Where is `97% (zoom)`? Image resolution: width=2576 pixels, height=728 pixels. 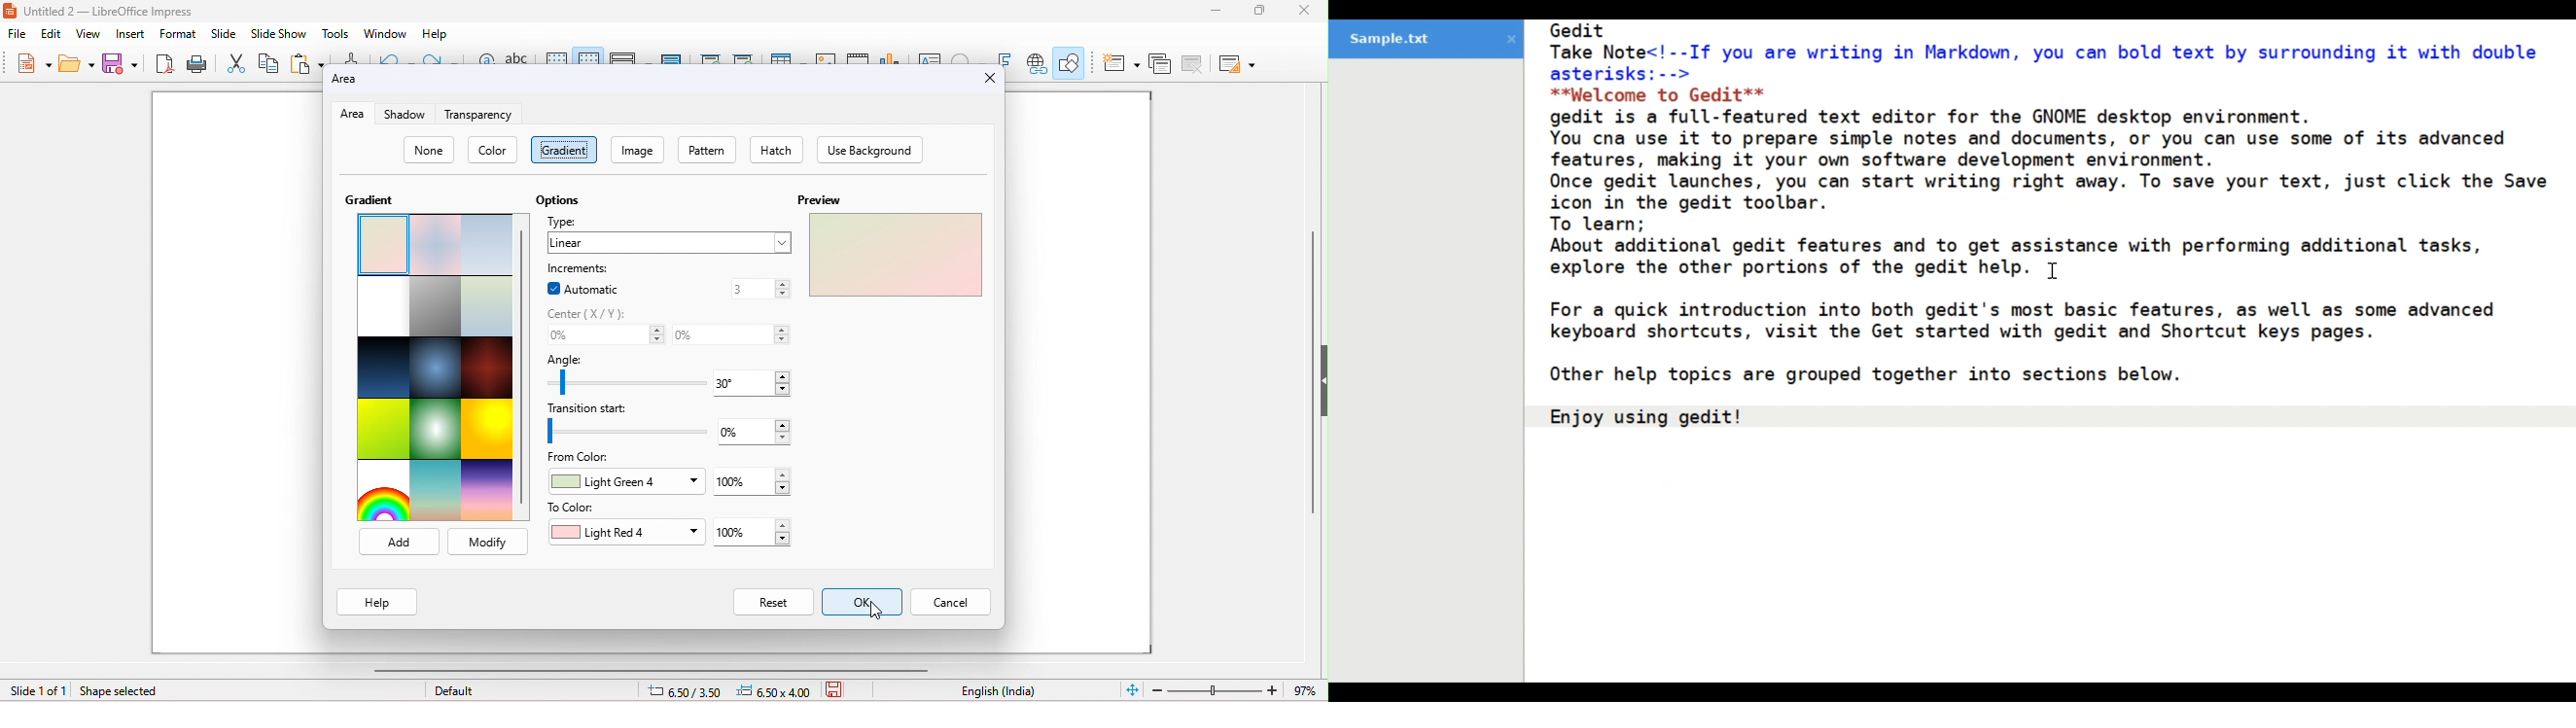
97% (zoom) is located at coordinates (1233, 690).